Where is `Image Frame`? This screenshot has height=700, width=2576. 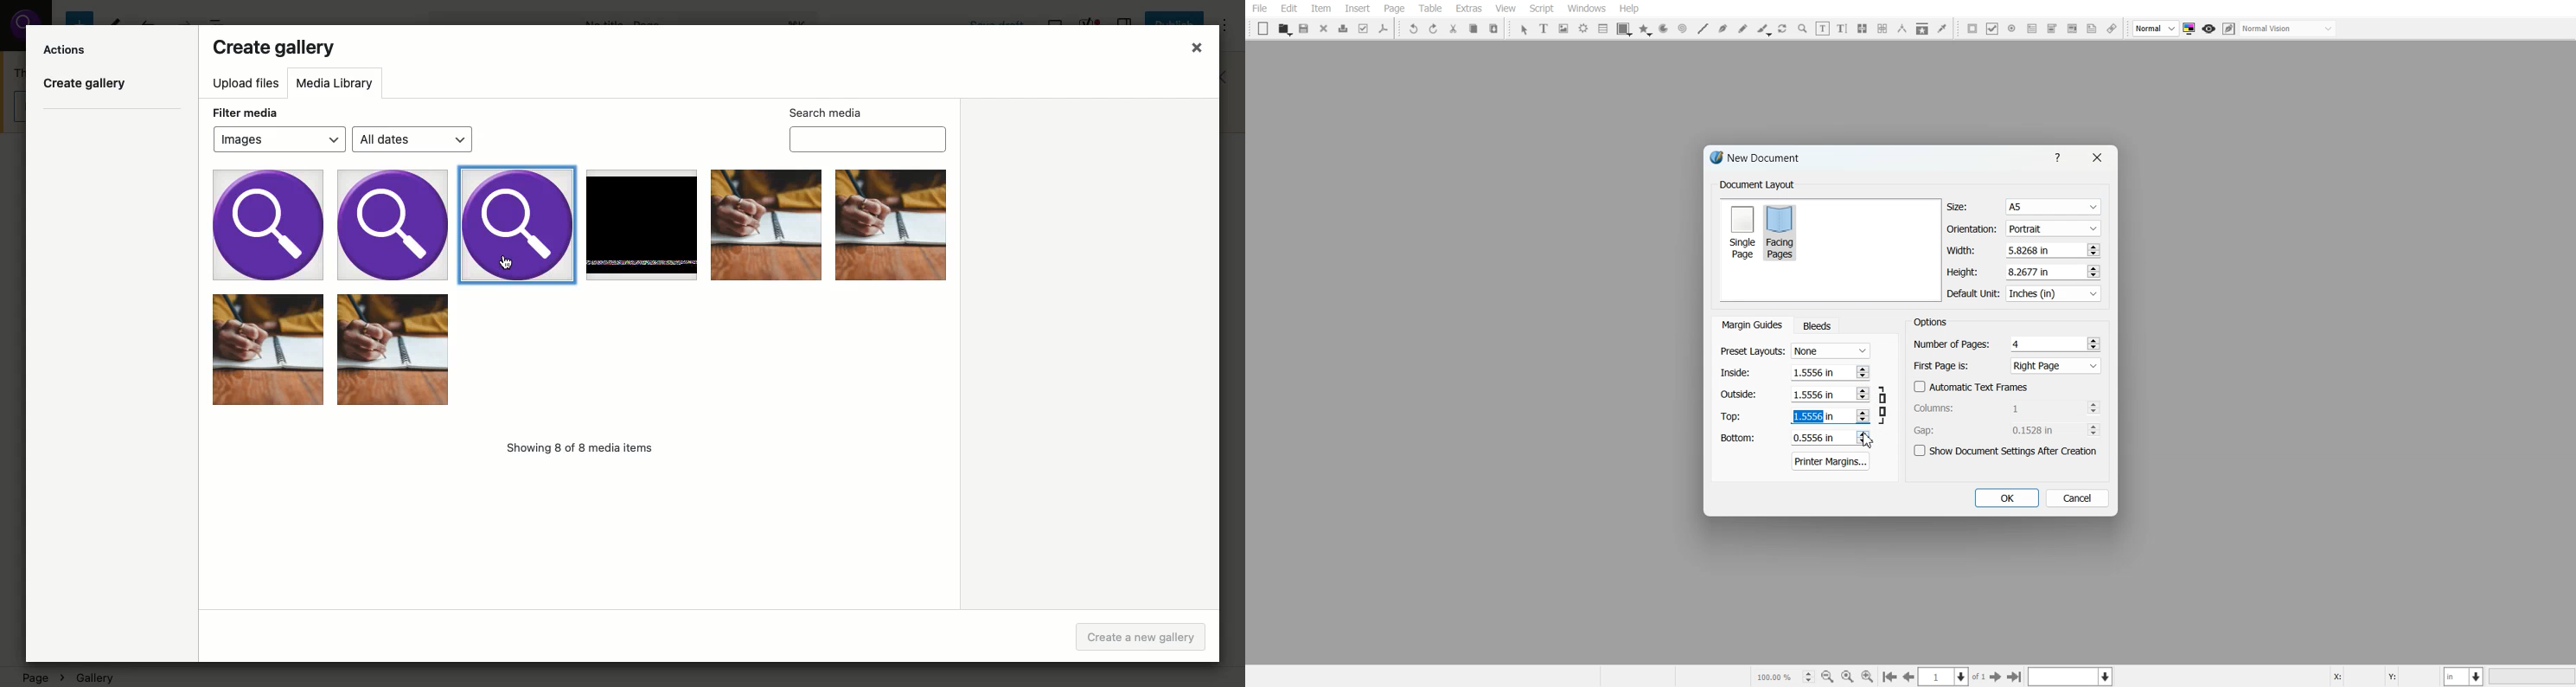 Image Frame is located at coordinates (1564, 28).